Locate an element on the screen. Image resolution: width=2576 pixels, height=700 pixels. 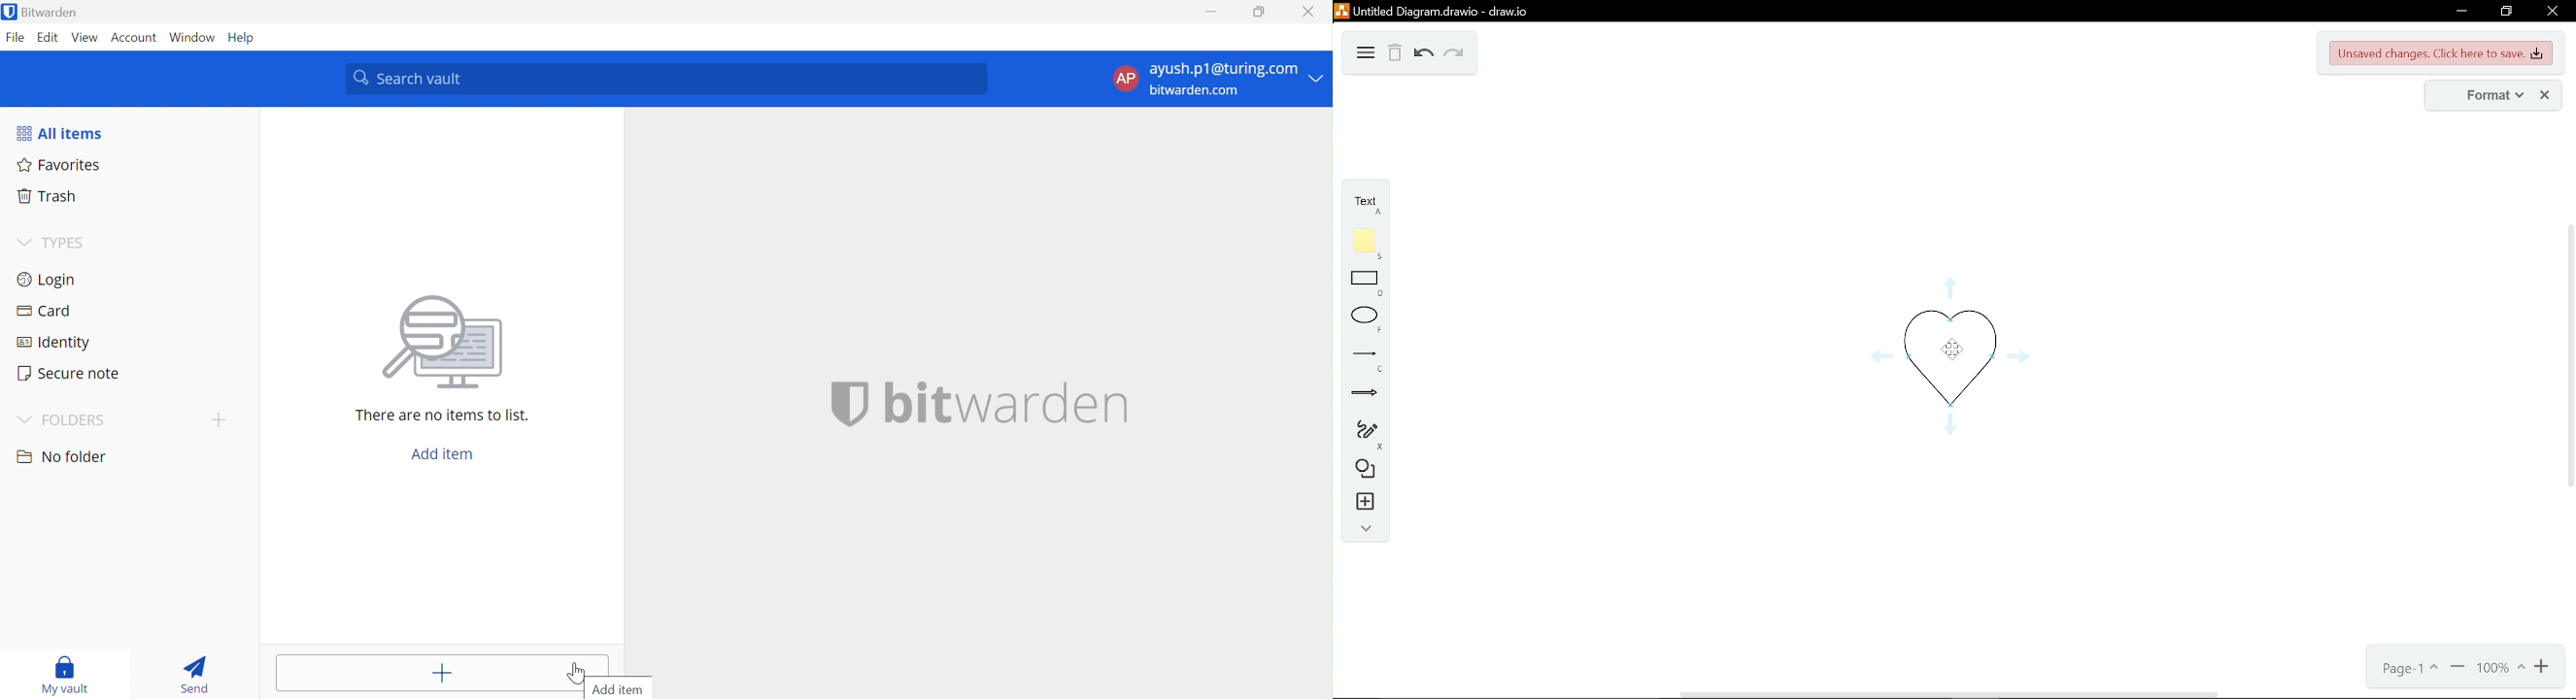
Edit is located at coordinates (49, 38).